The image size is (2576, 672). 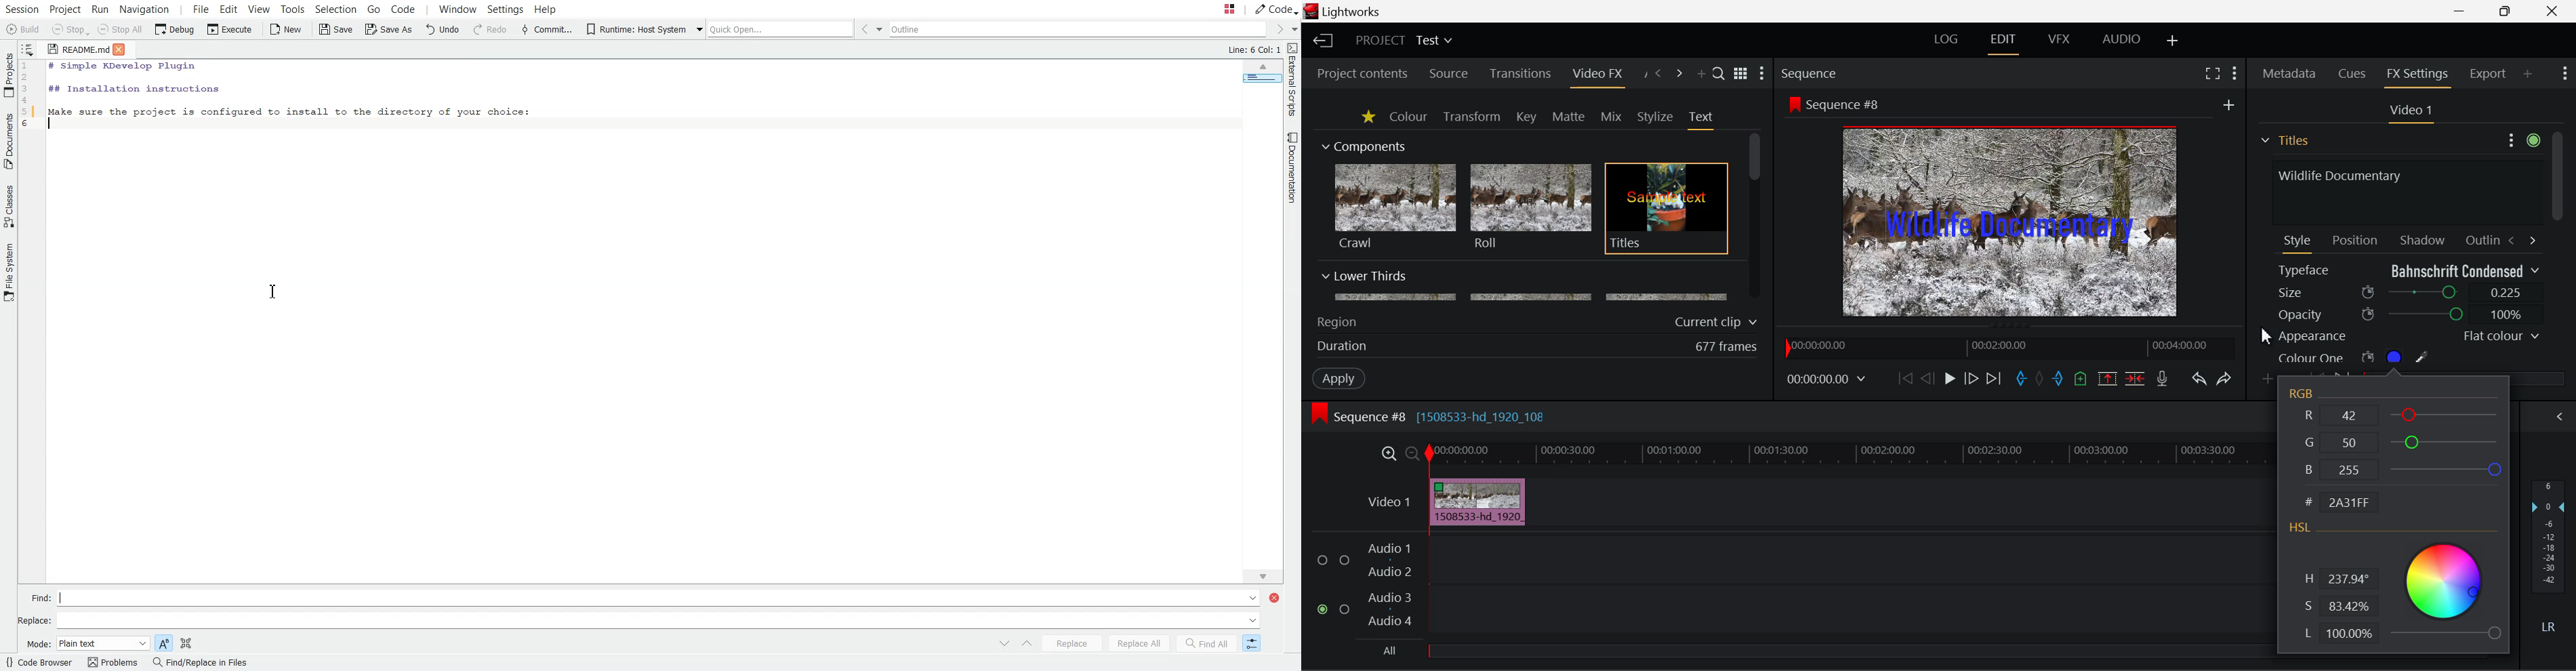 I want to click on Close, so click(x=121, y=49).